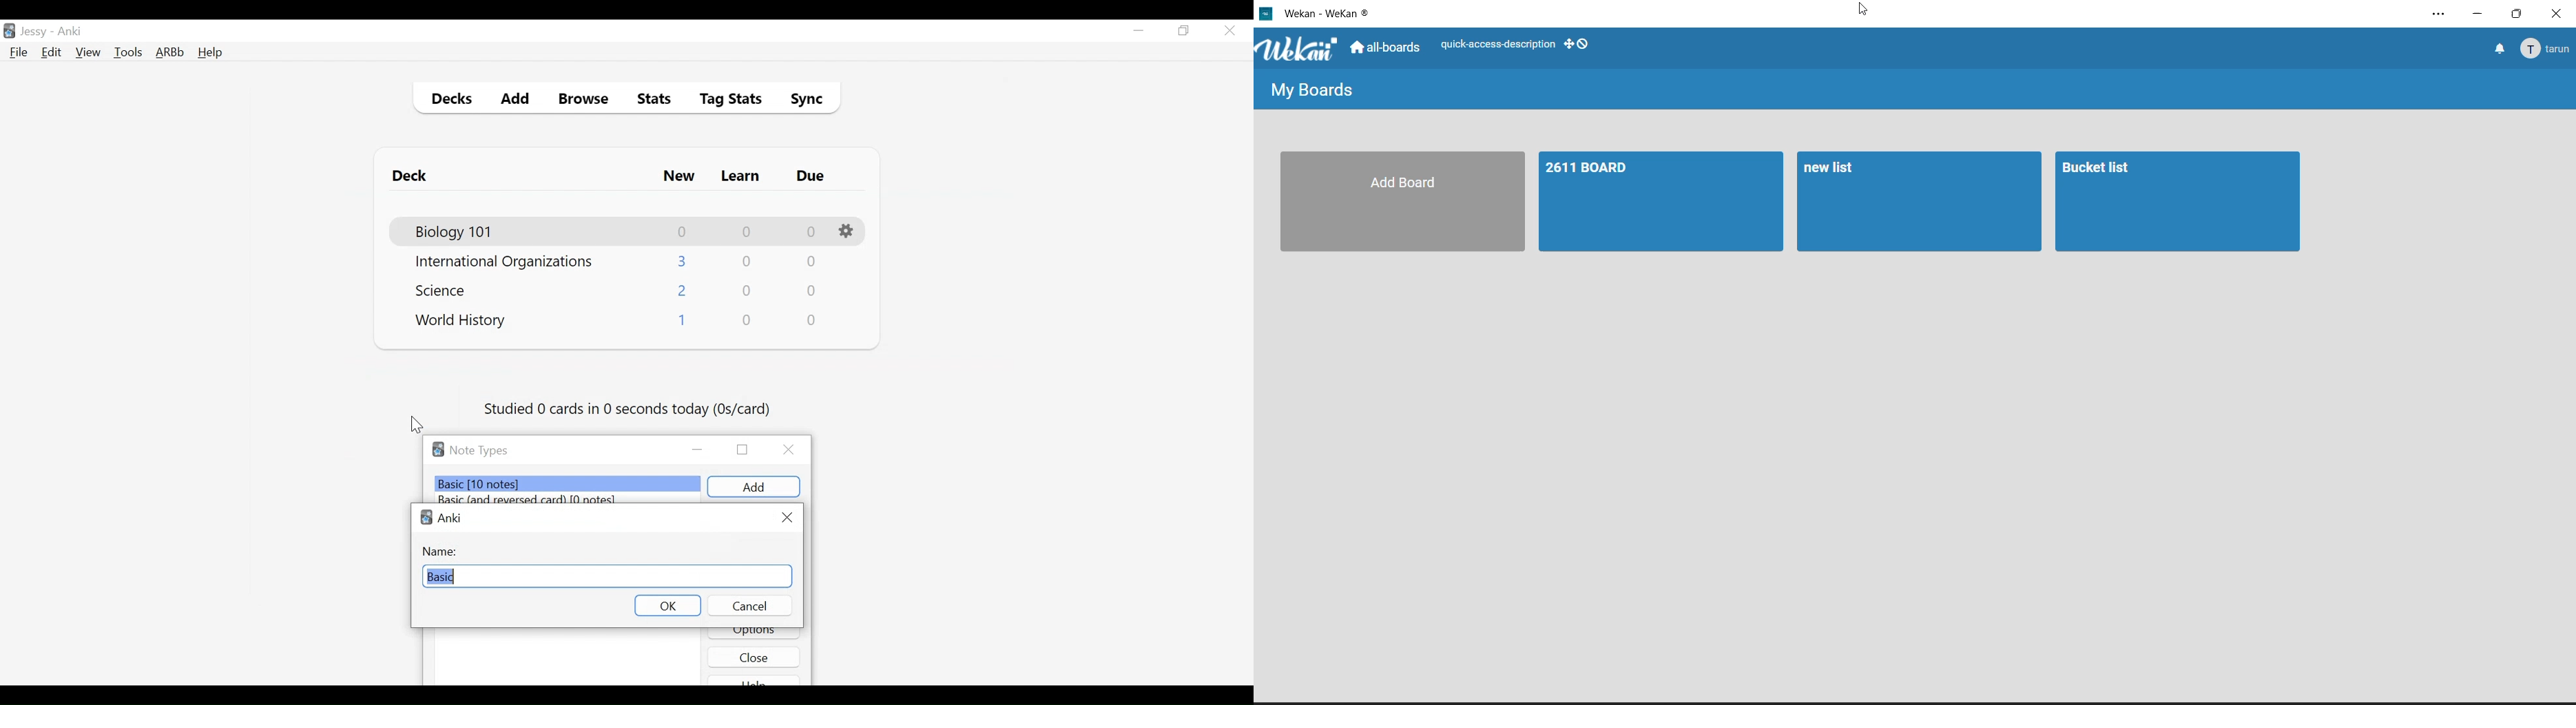 The height and width of the screenshot is (728, 2576). Describe the element at coordinates (810, 263) in the screenshot. I see `Due Card Count` at that location.